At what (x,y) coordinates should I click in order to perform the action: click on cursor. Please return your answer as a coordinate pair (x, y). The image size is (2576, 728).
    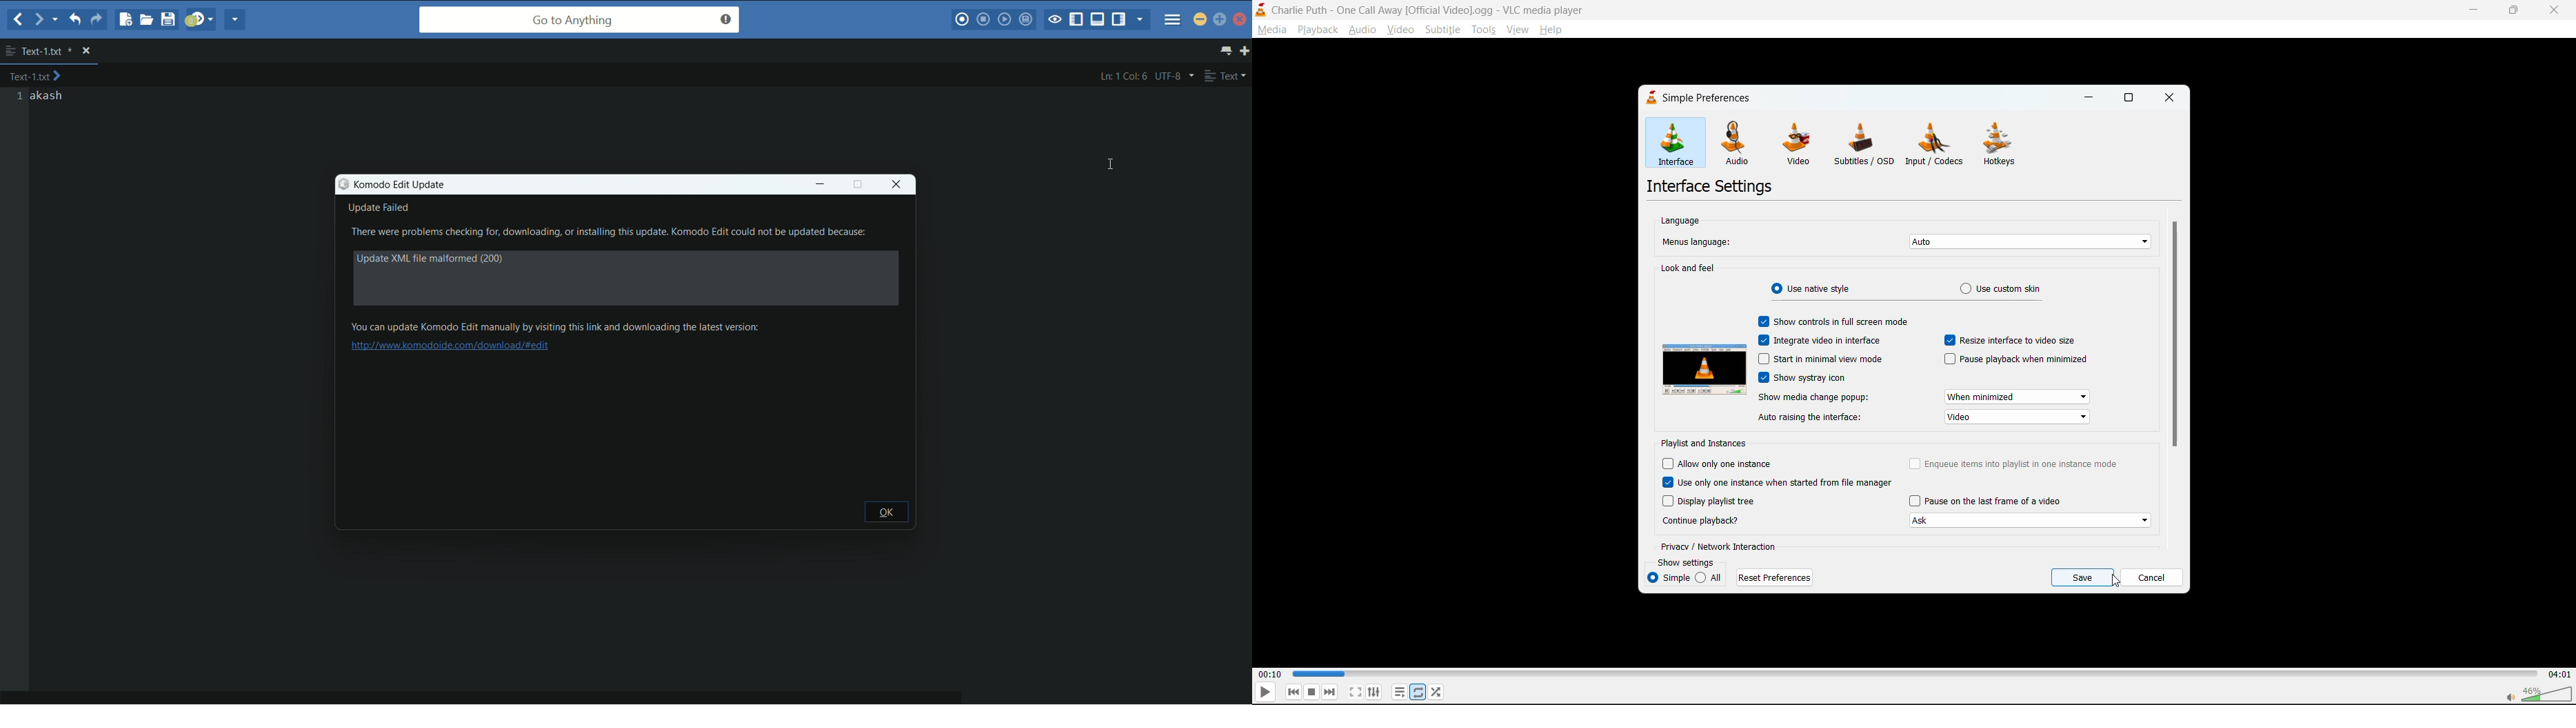
    Looking at the image, I should click on (2117, 583).